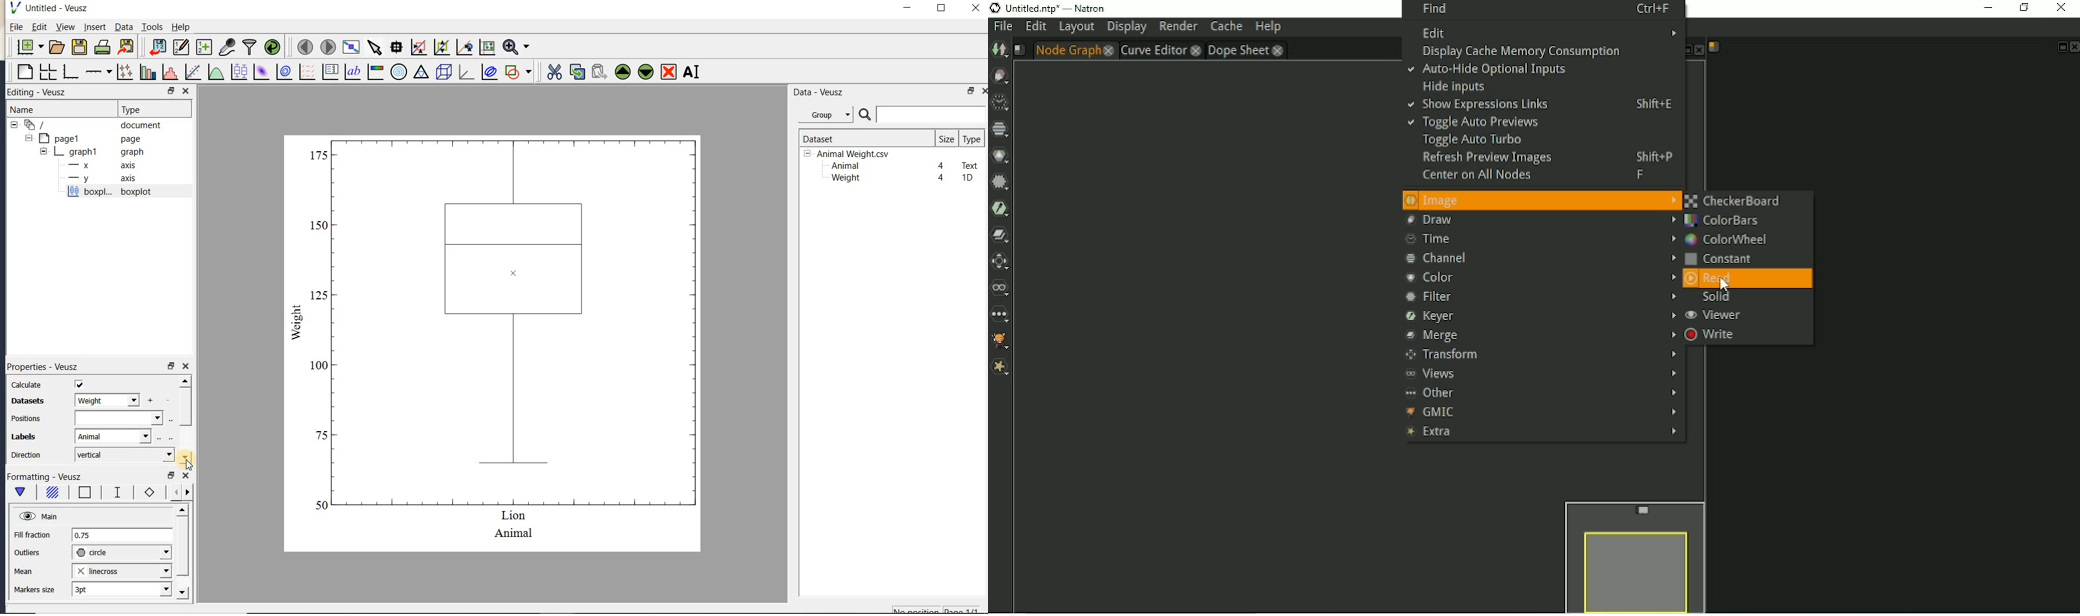 The image size is (2100, 616). What do you see at coordinates (189, 465) in the screenshot?
I see `cursor` at bounding box center [189, 465].